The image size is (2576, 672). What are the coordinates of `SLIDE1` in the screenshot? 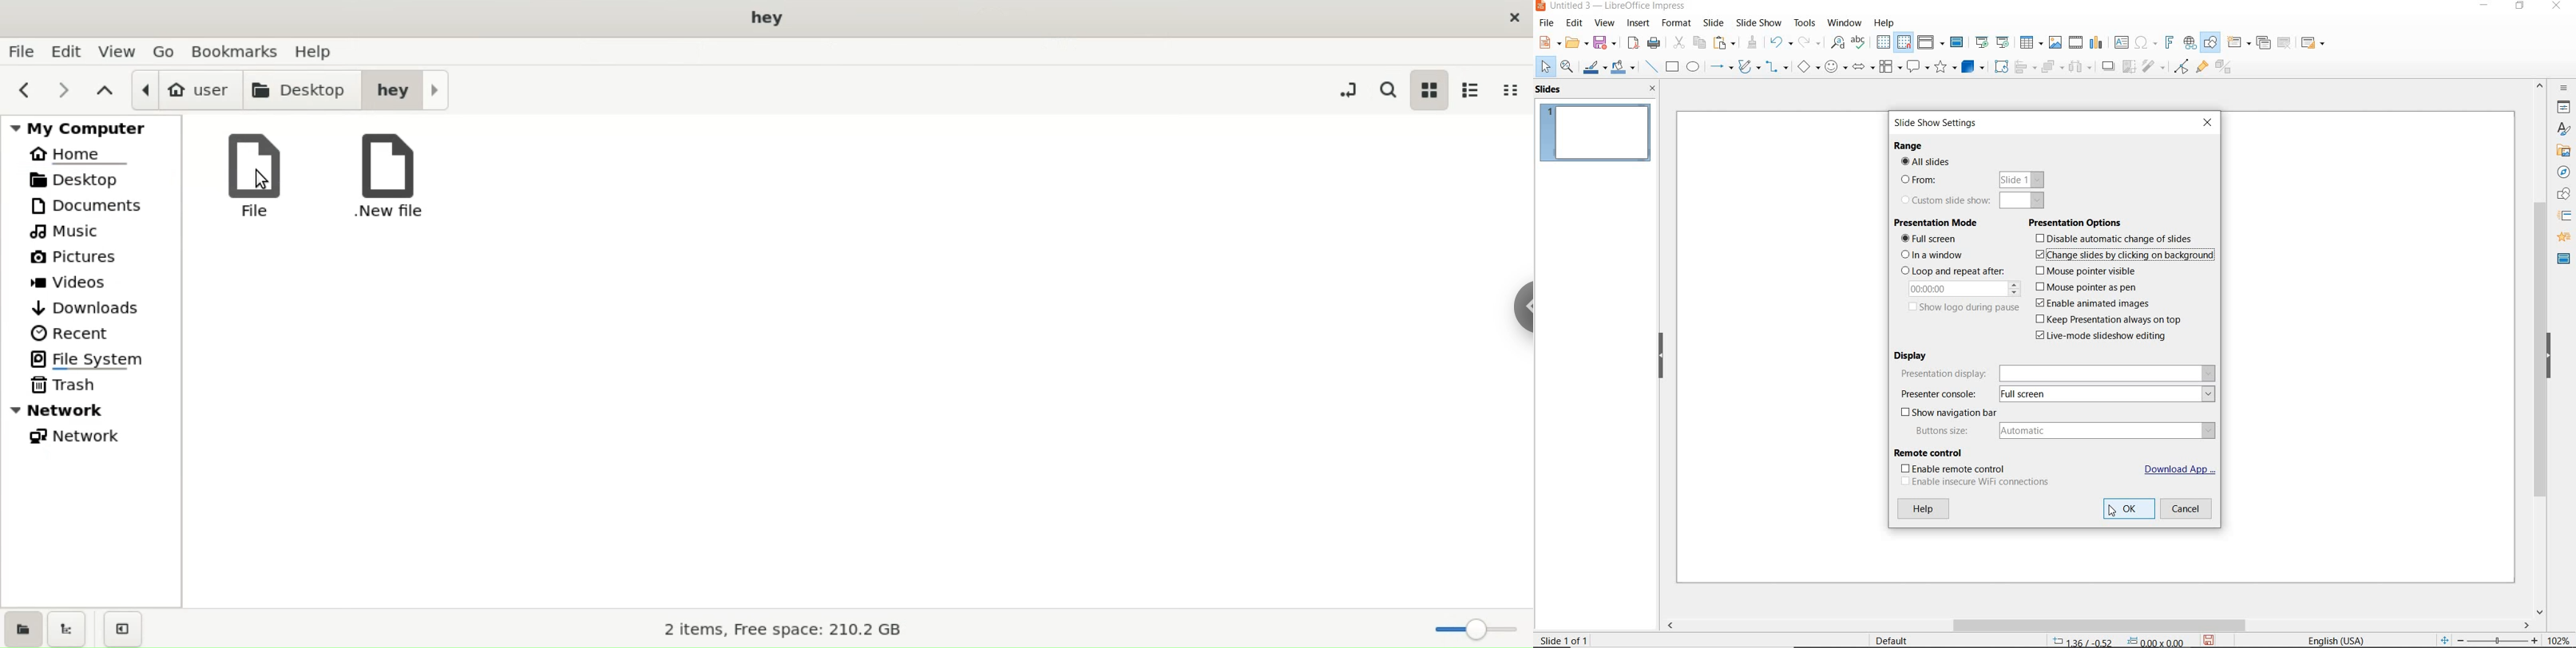 It's located at (1595, 135).